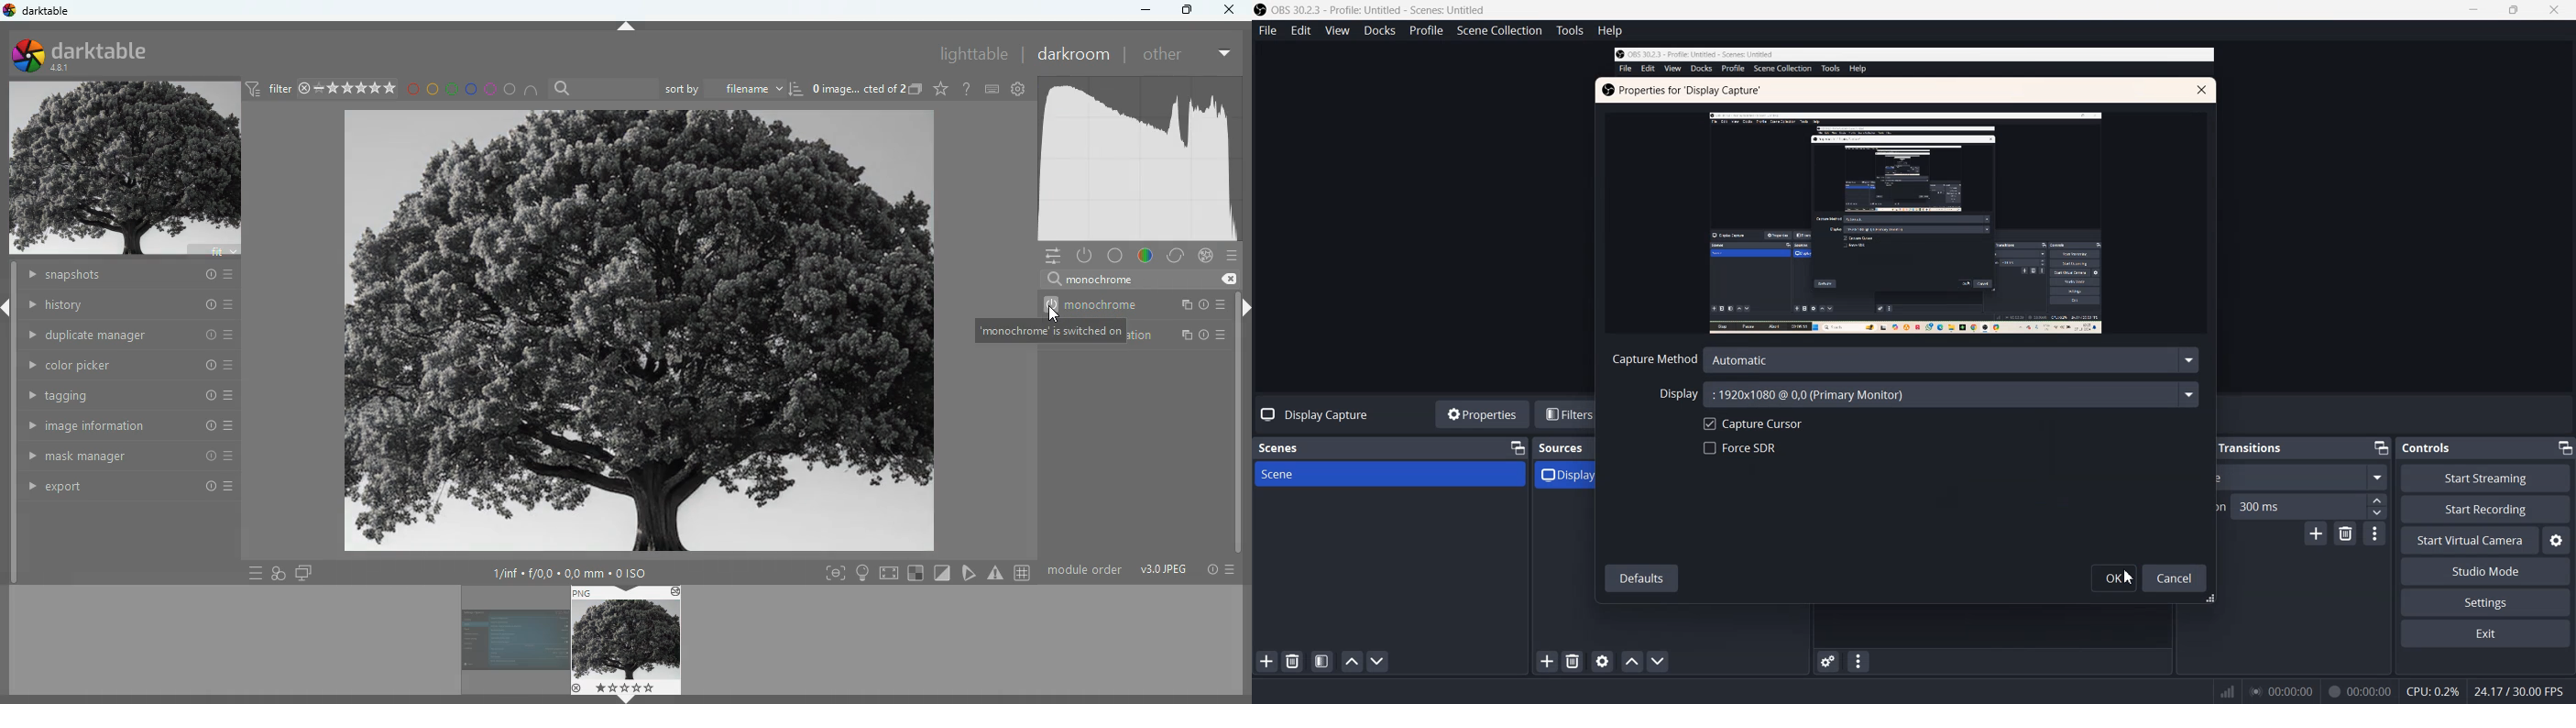  What do you see at coordinates (970, 53) in the screenshot?
I see `lighttable` at bounding box center [970, 53].